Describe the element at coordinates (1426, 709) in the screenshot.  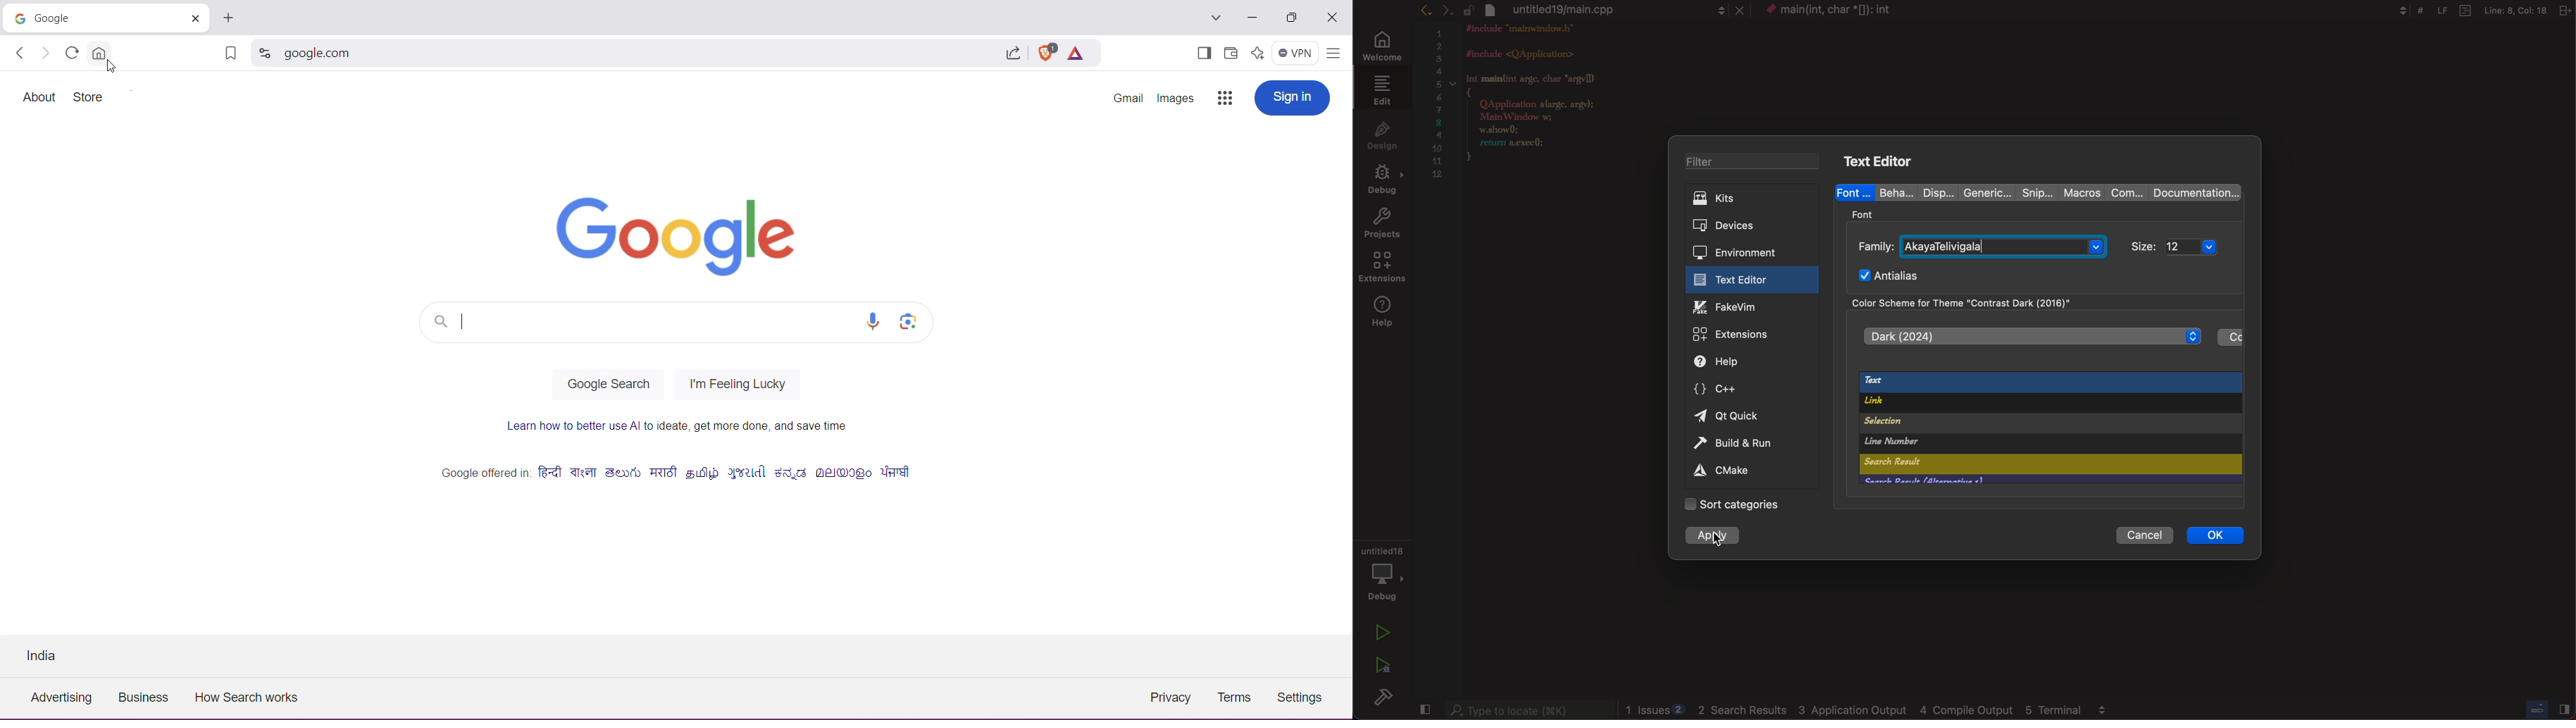
I see `close sidebar` at that location.